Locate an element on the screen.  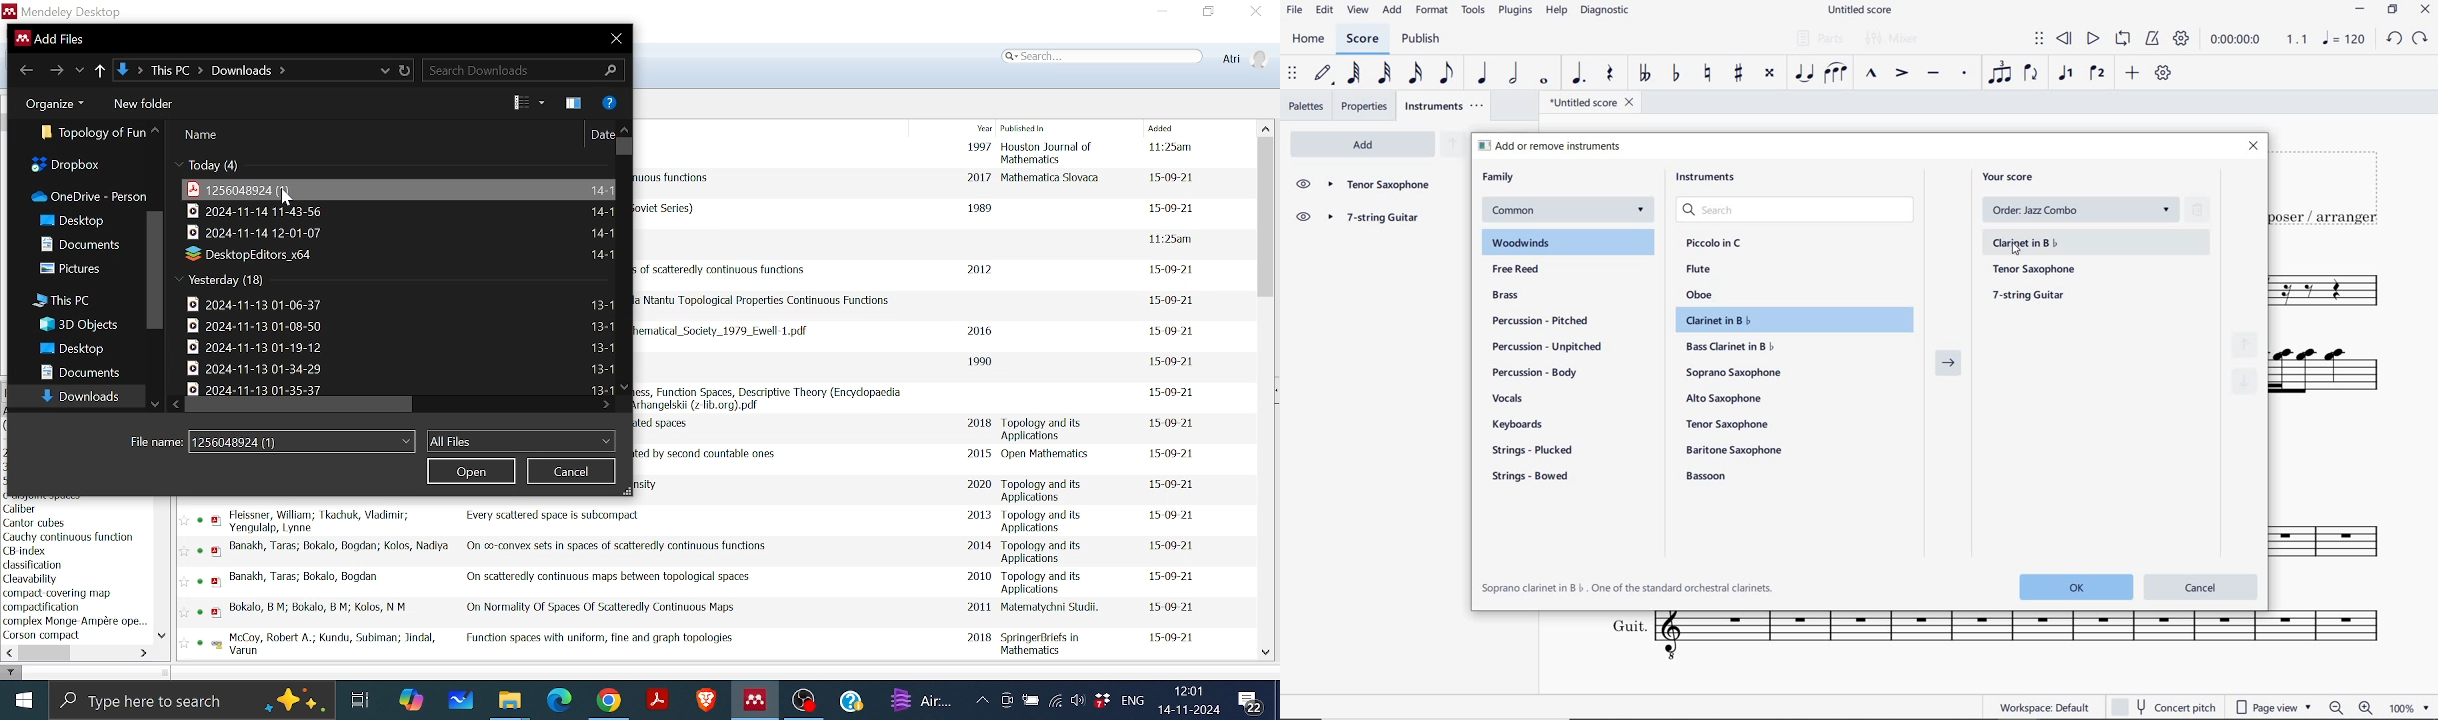
name is located at coordinates (212, 135).